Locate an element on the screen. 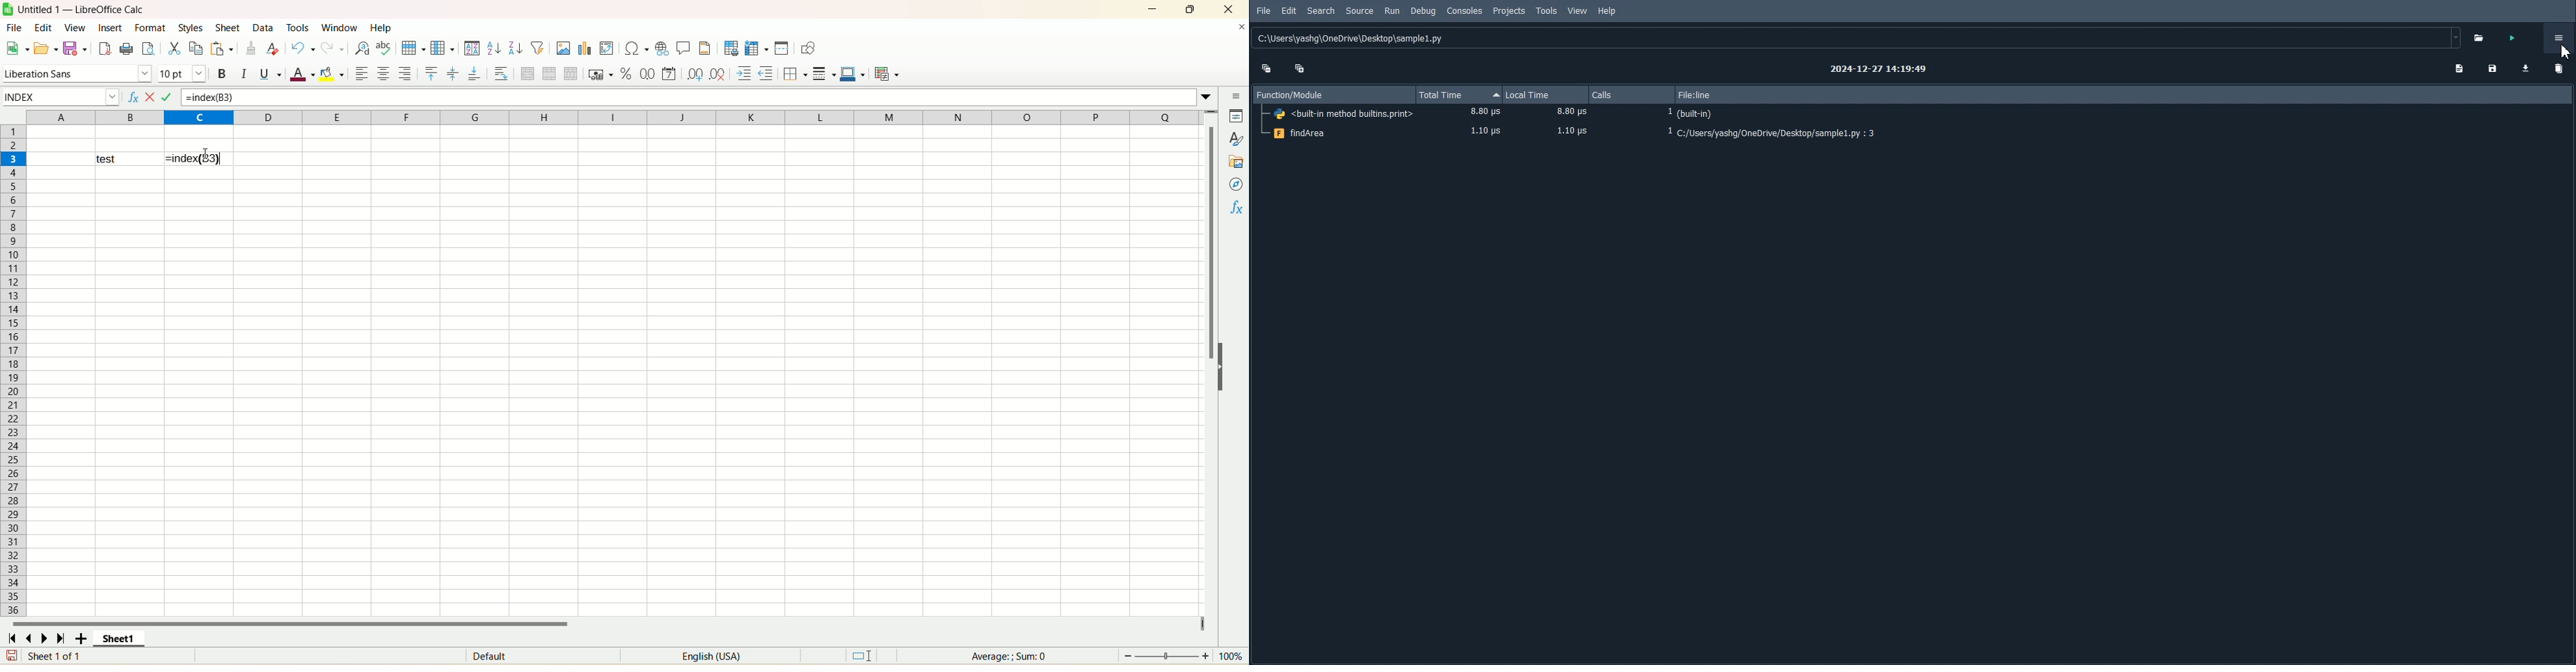  define print area is located at coordinates (731, 48).